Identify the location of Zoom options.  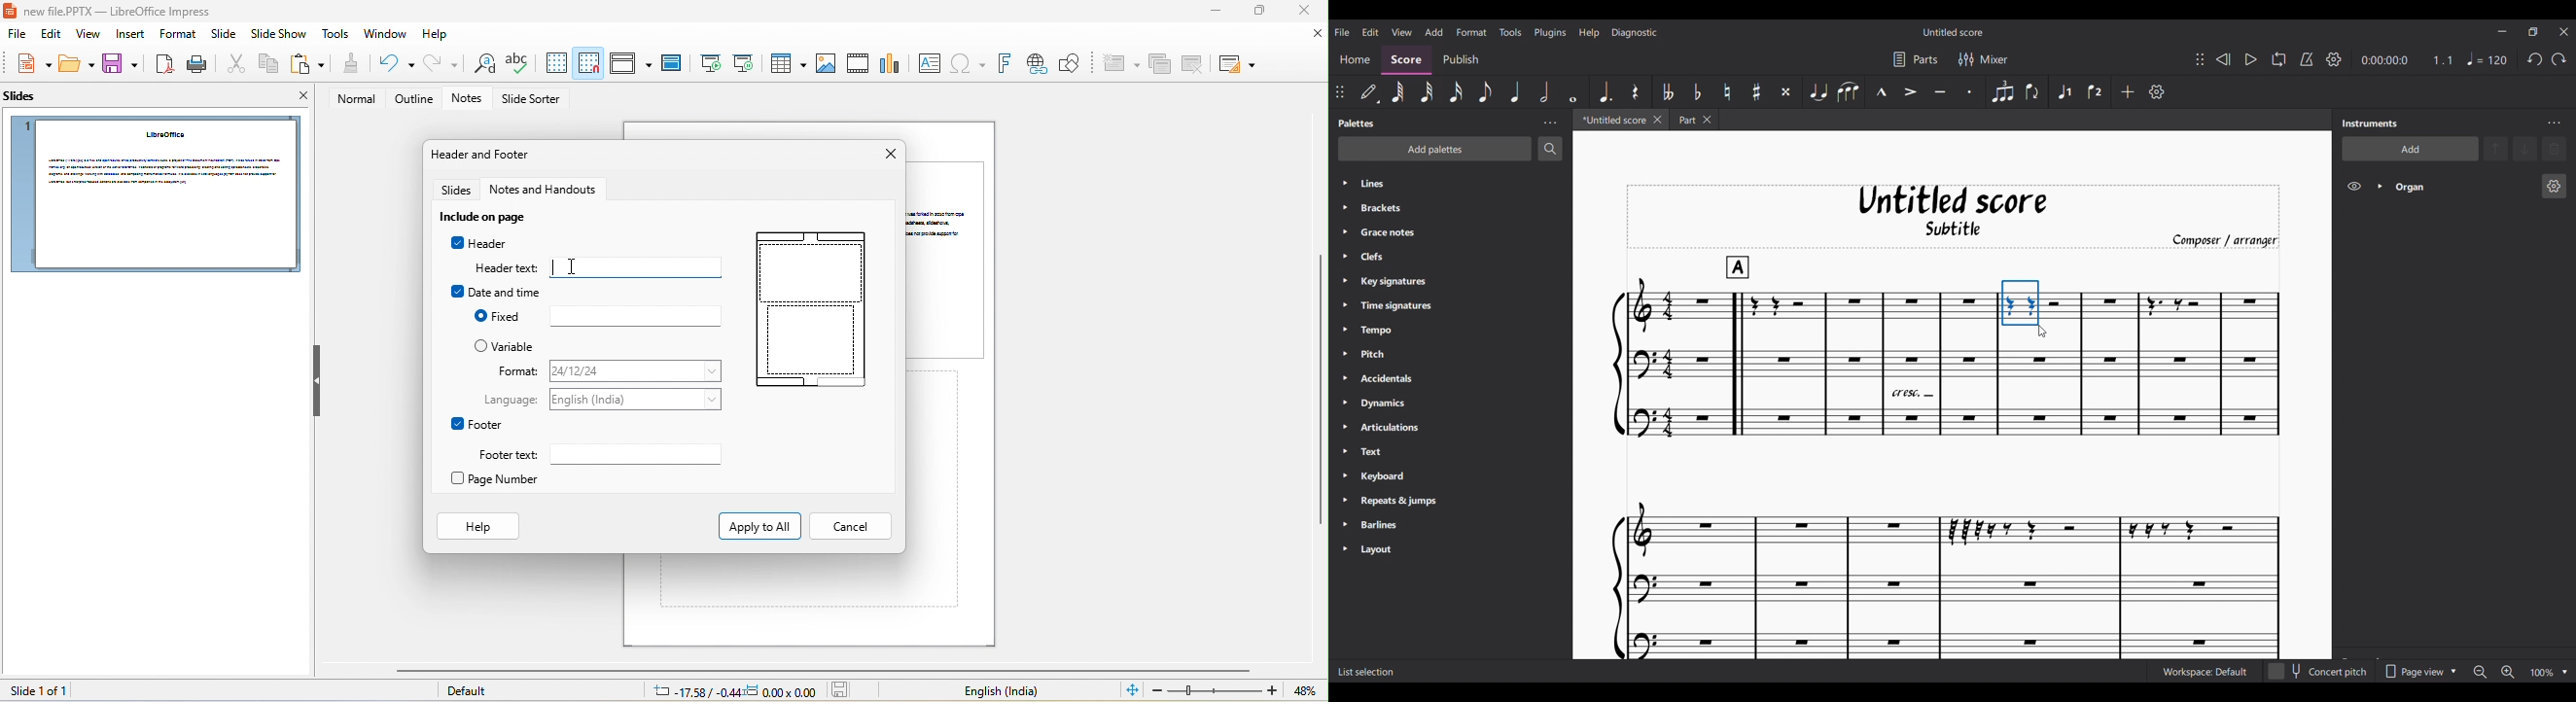
(2565, 672).